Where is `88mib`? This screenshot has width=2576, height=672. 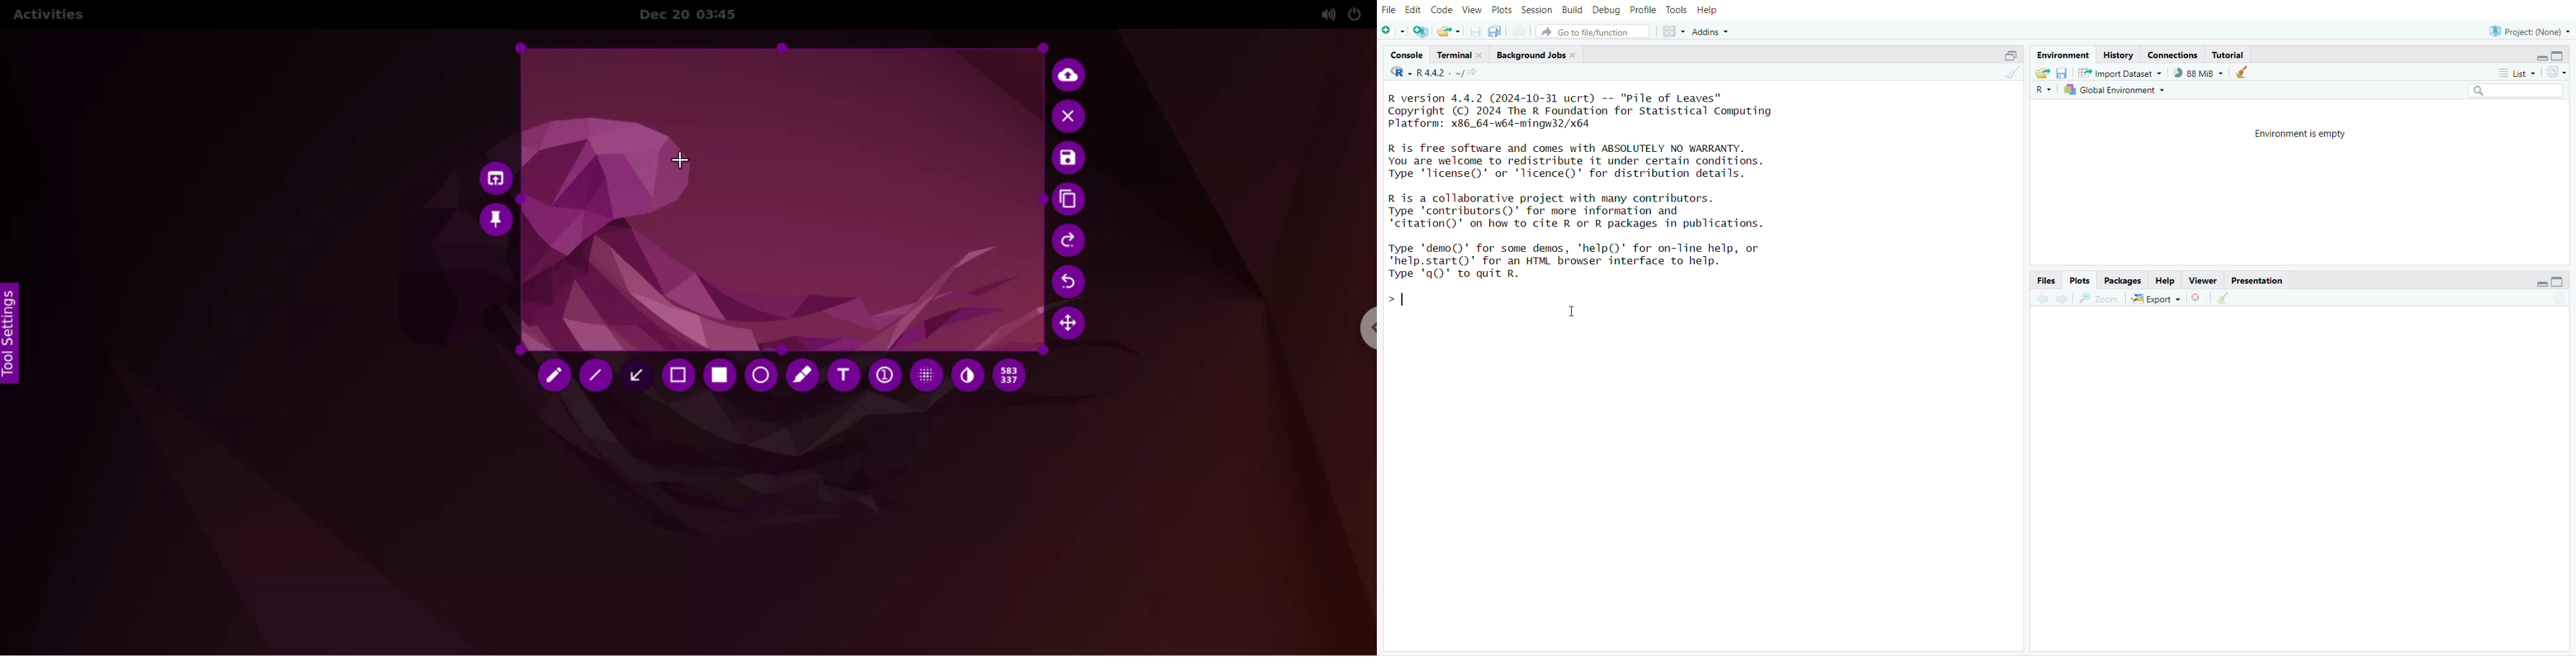 88mib is located at coordinates (2199, 74).